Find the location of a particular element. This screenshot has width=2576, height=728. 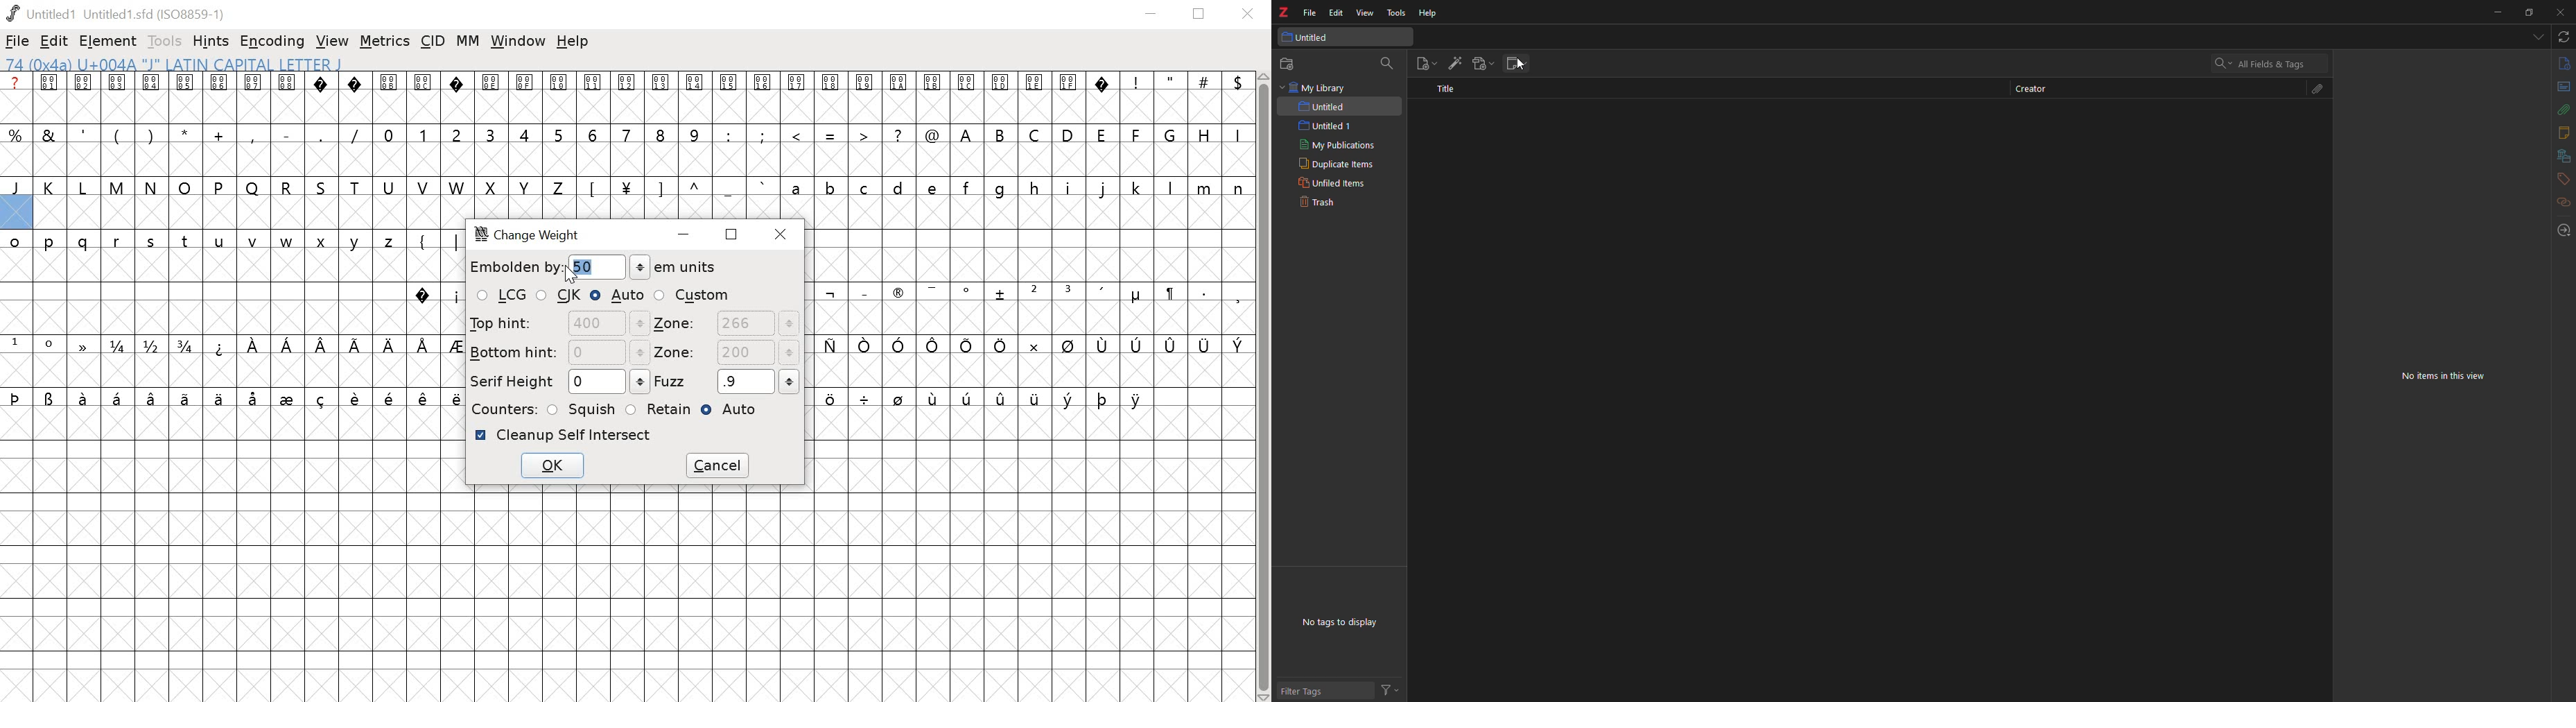

actions is located at coordinates (1391, 688).